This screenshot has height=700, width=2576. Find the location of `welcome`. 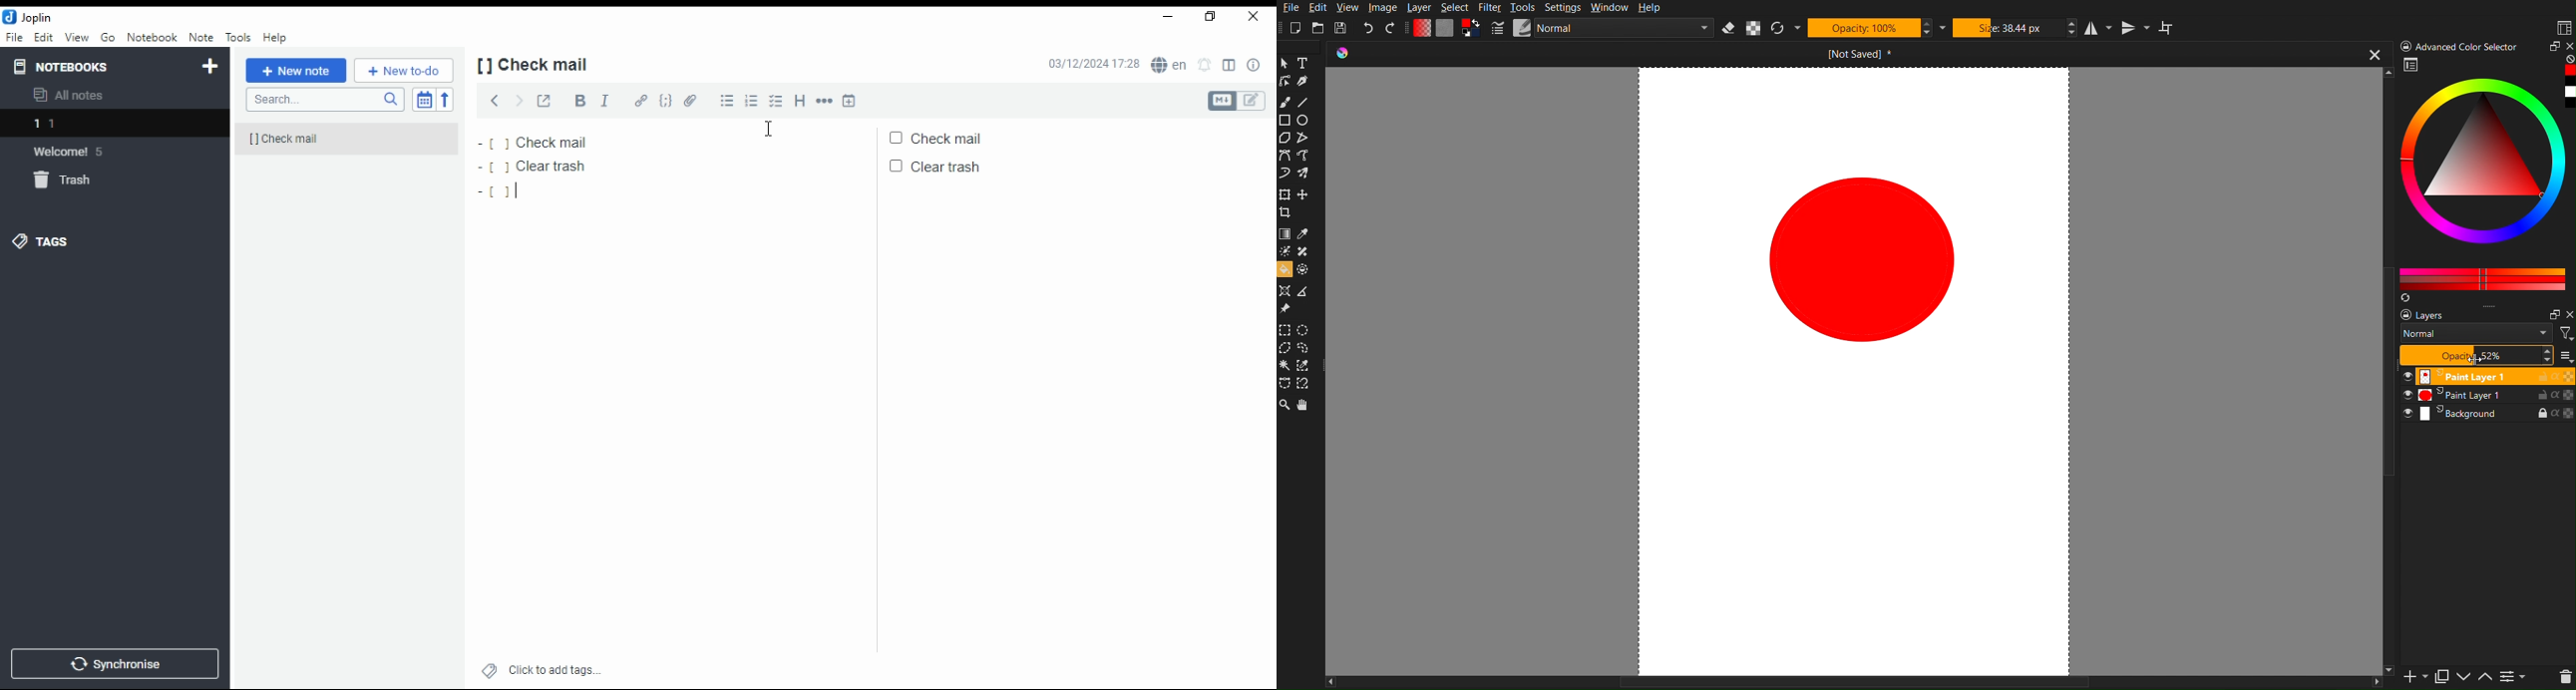

welcome is located at coordinates (76, 152).